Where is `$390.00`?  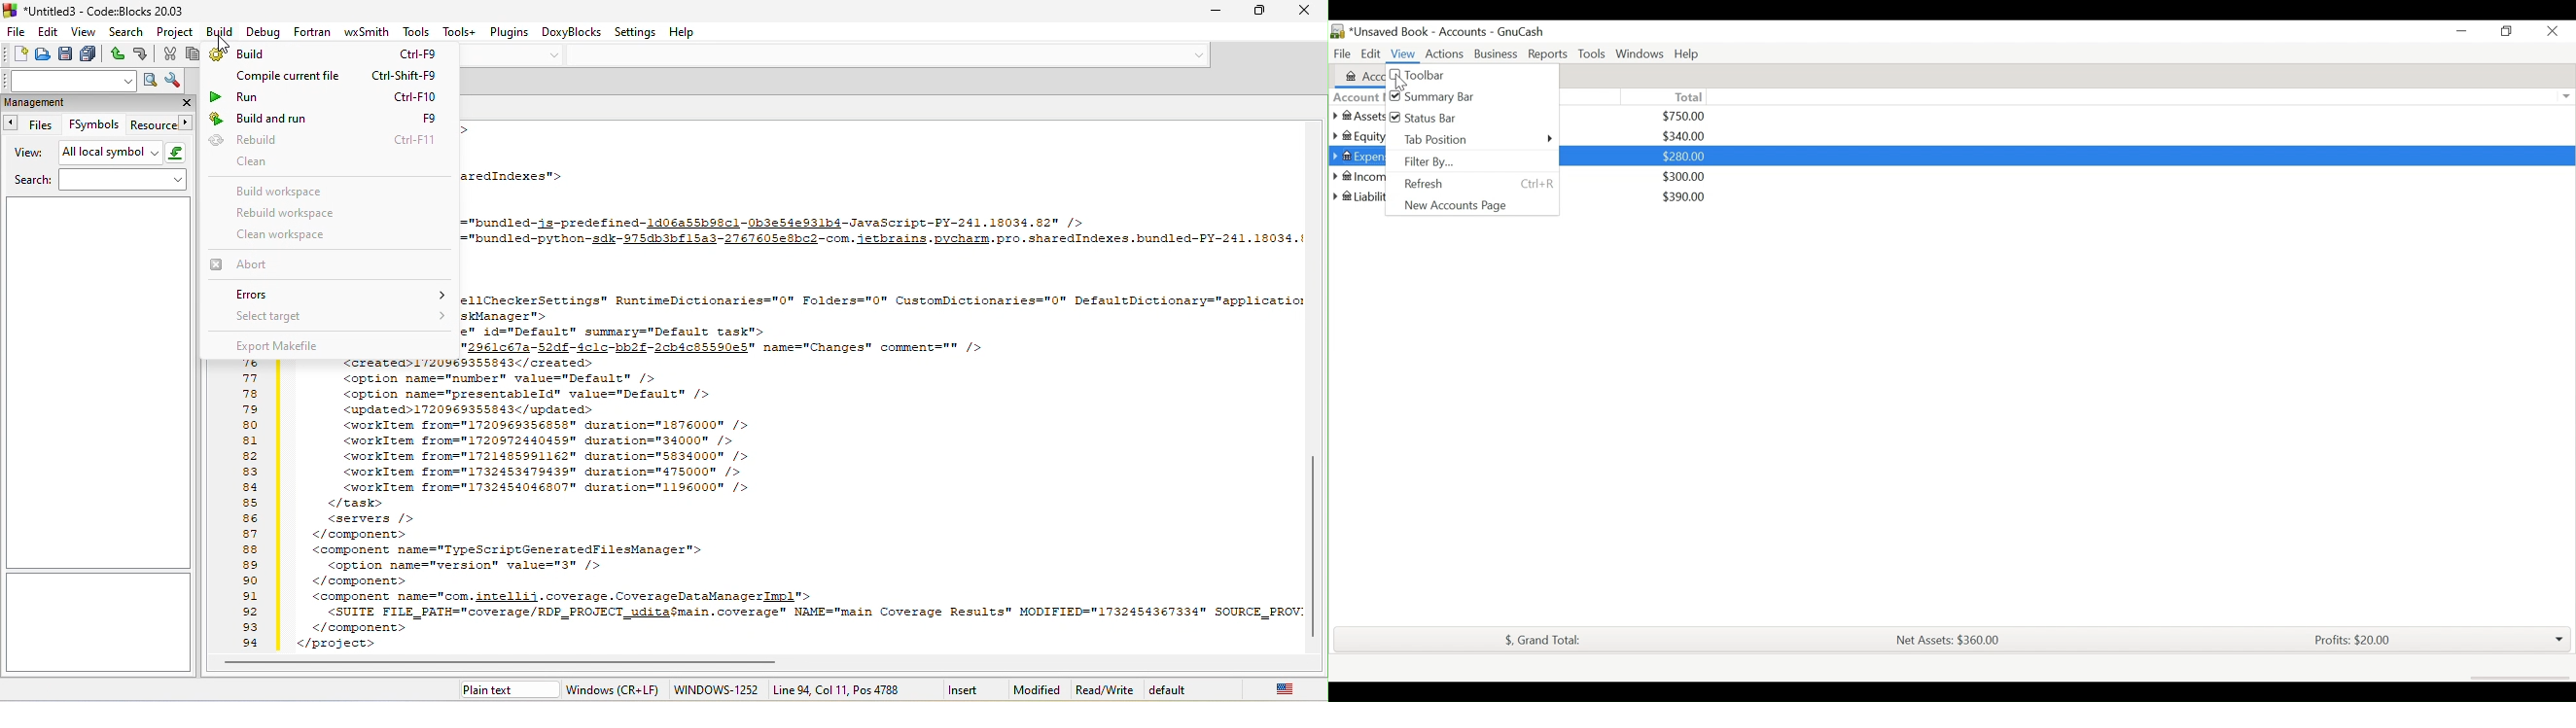
$390.00 is located at coordinates (1686, 197).